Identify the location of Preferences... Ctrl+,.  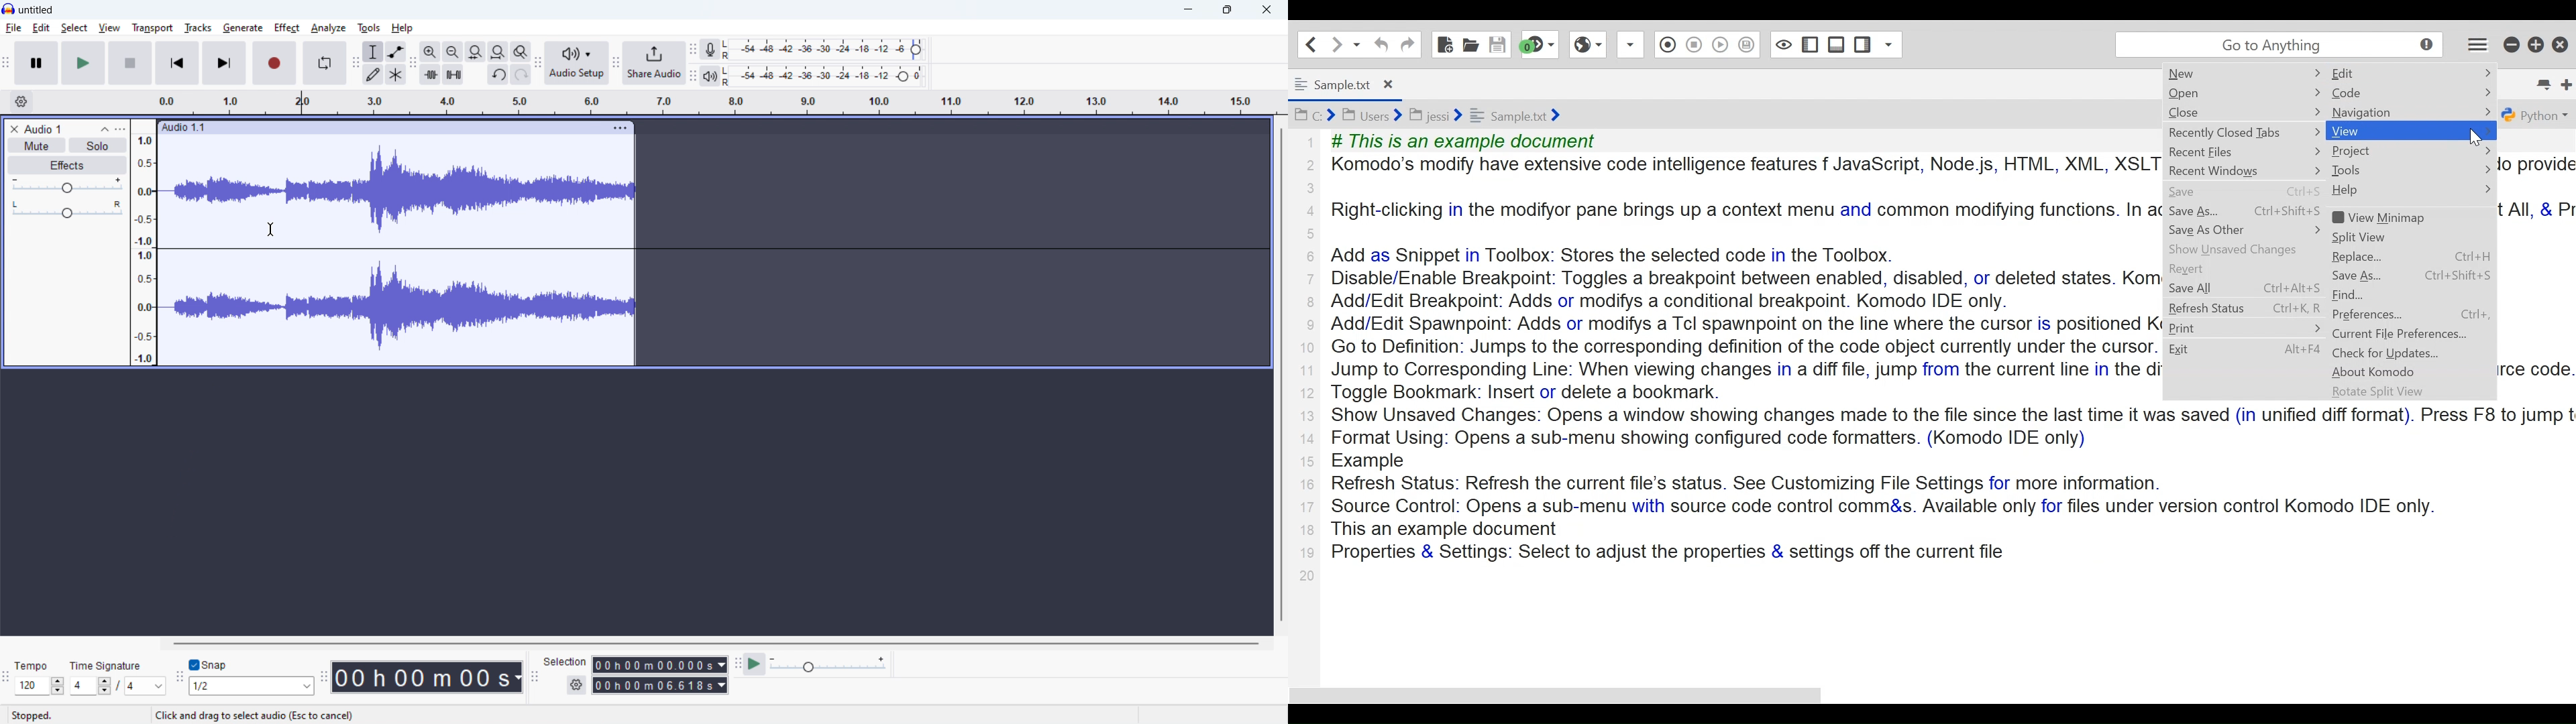
(2416, 314).